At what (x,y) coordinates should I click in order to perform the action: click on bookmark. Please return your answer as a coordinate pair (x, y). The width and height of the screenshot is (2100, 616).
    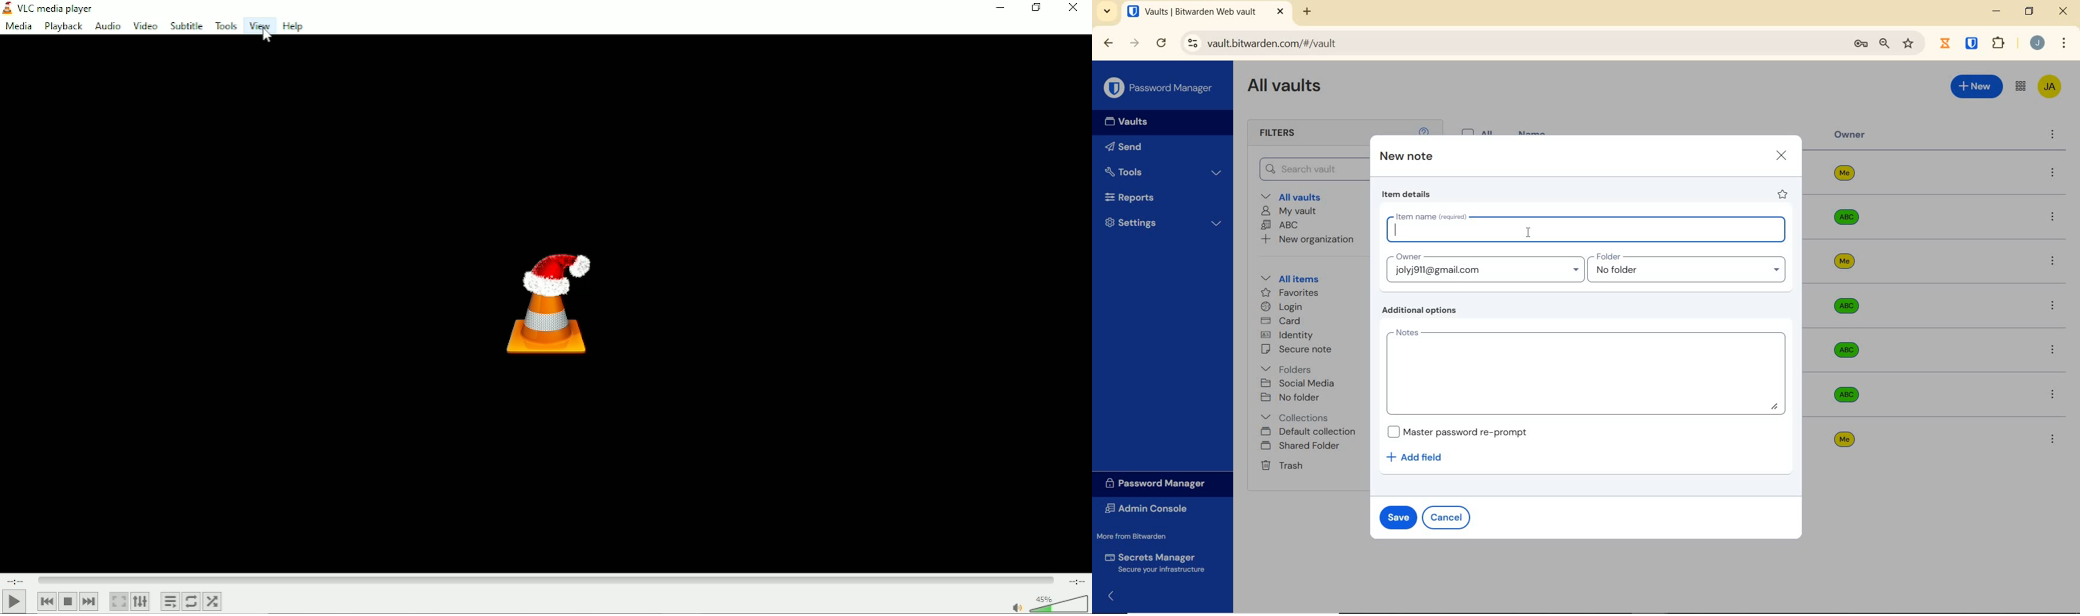
    Looking at the image, I should click on (1908, 44).